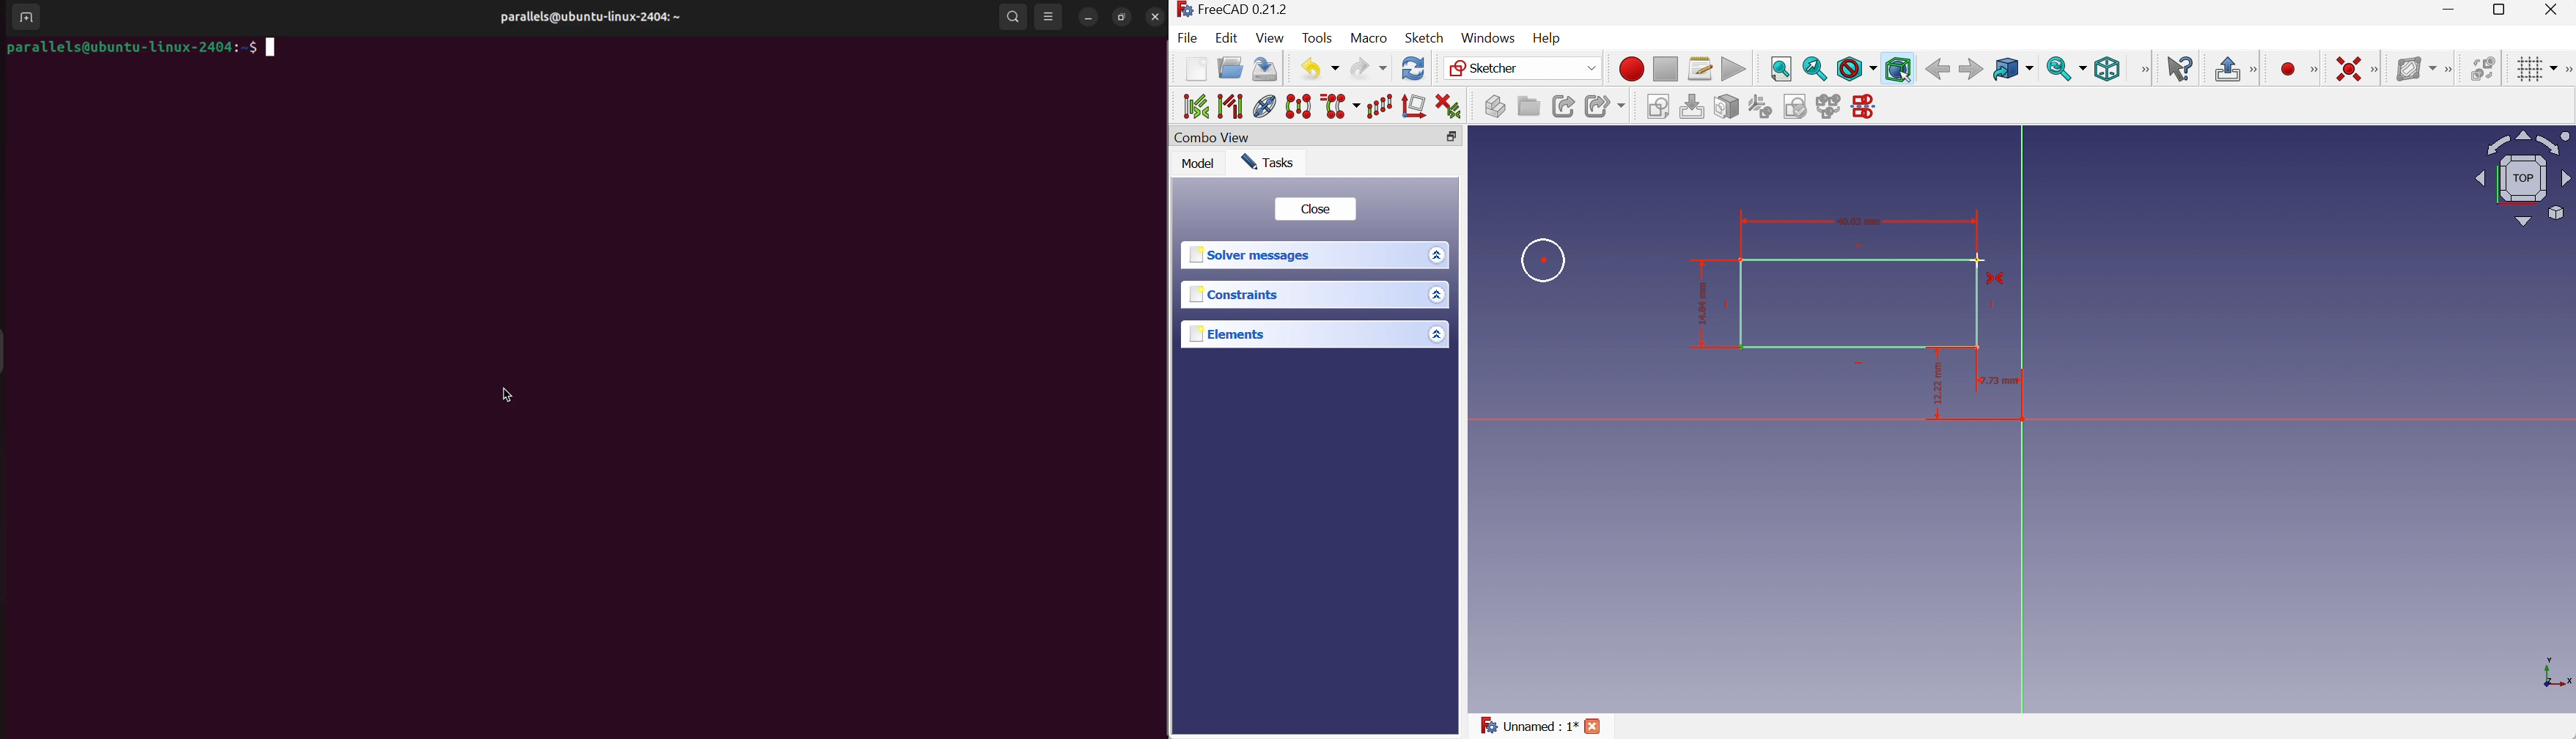 The width and height of the screenshot is (2576, 756). What do you see at coordinates (1121, 15) in the screenshot?
I see `resize` at bounding box center [1121, 15].